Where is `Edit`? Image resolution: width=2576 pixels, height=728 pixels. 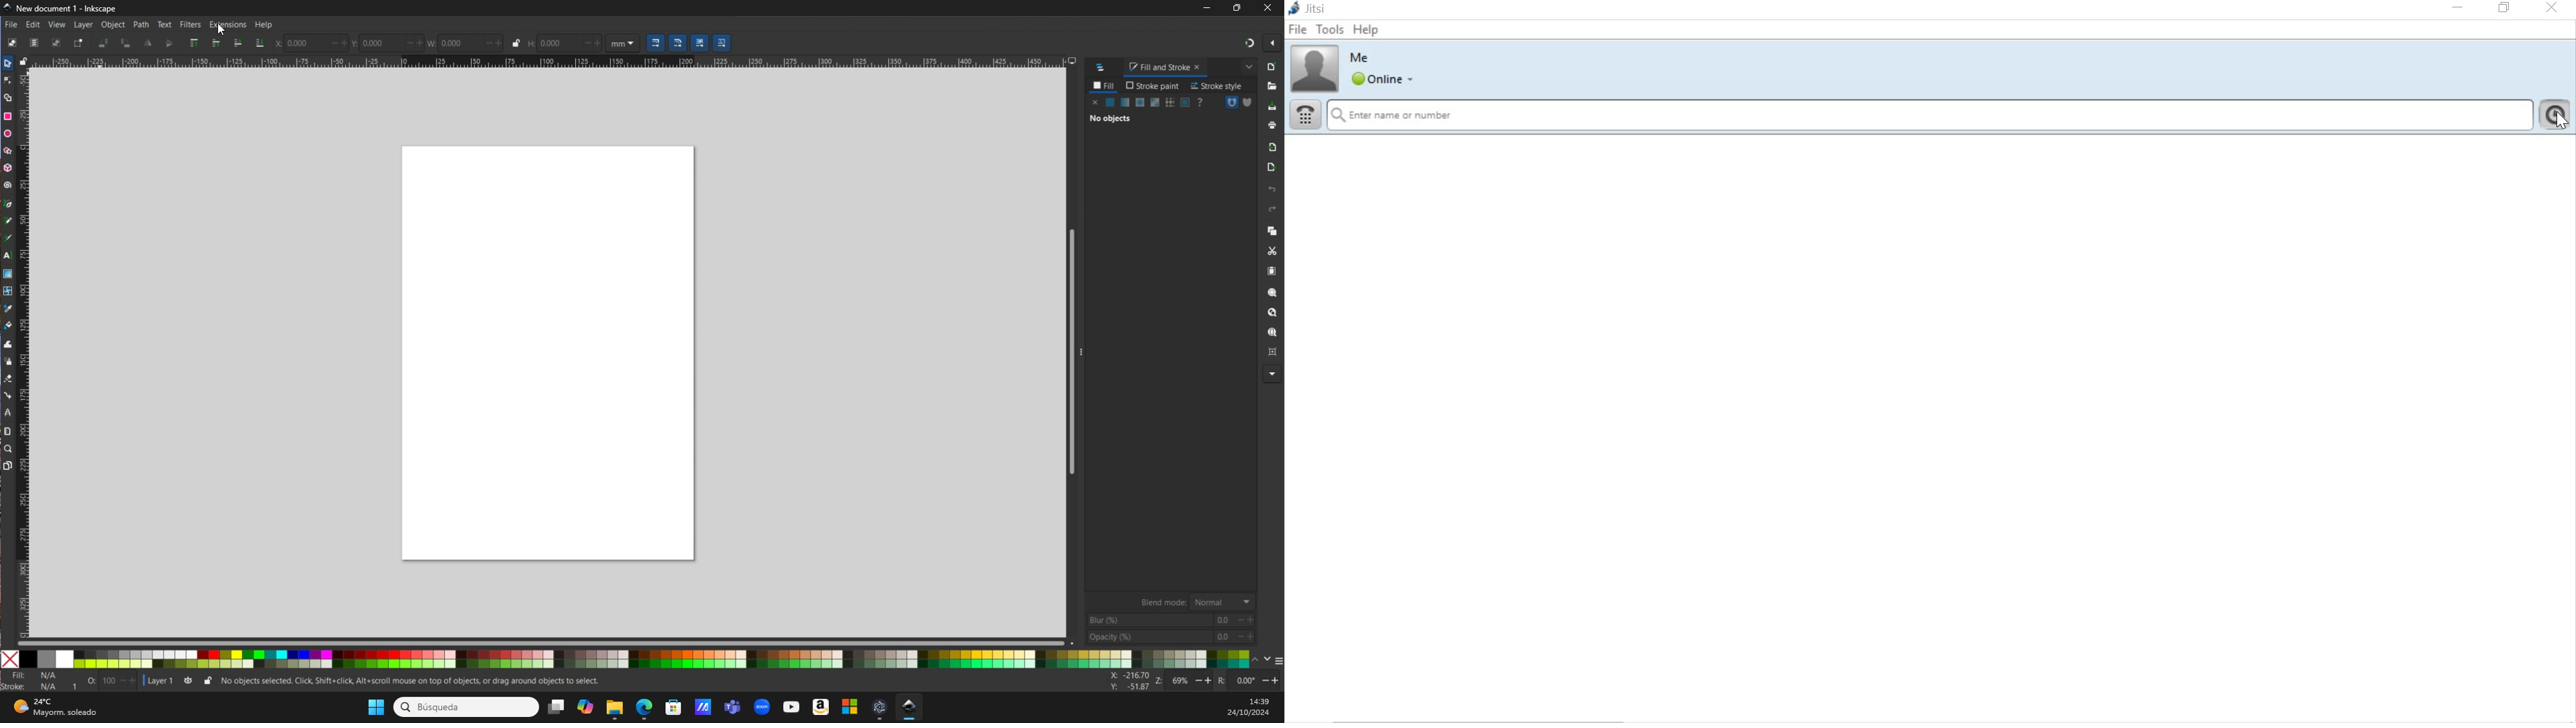
Edit is located at coordinates (34, 25).